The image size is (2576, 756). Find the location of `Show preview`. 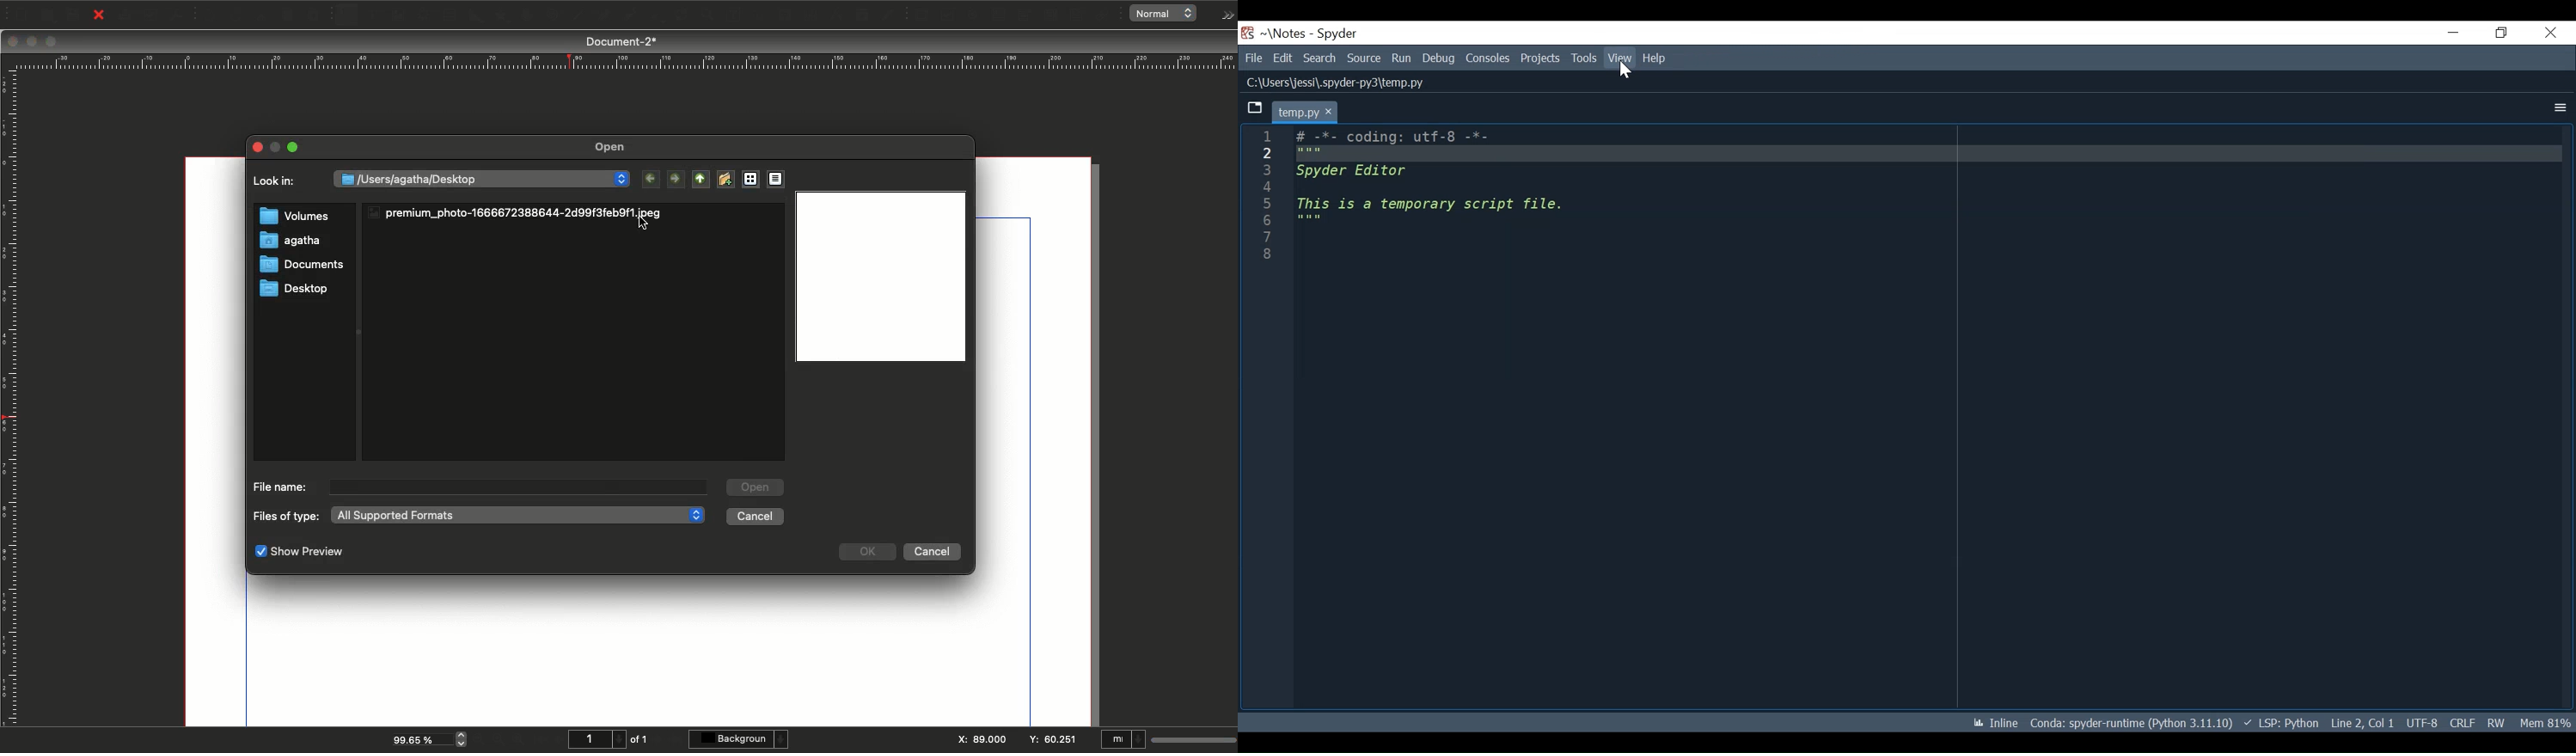

Show preview is located at coordinates (299, 553).